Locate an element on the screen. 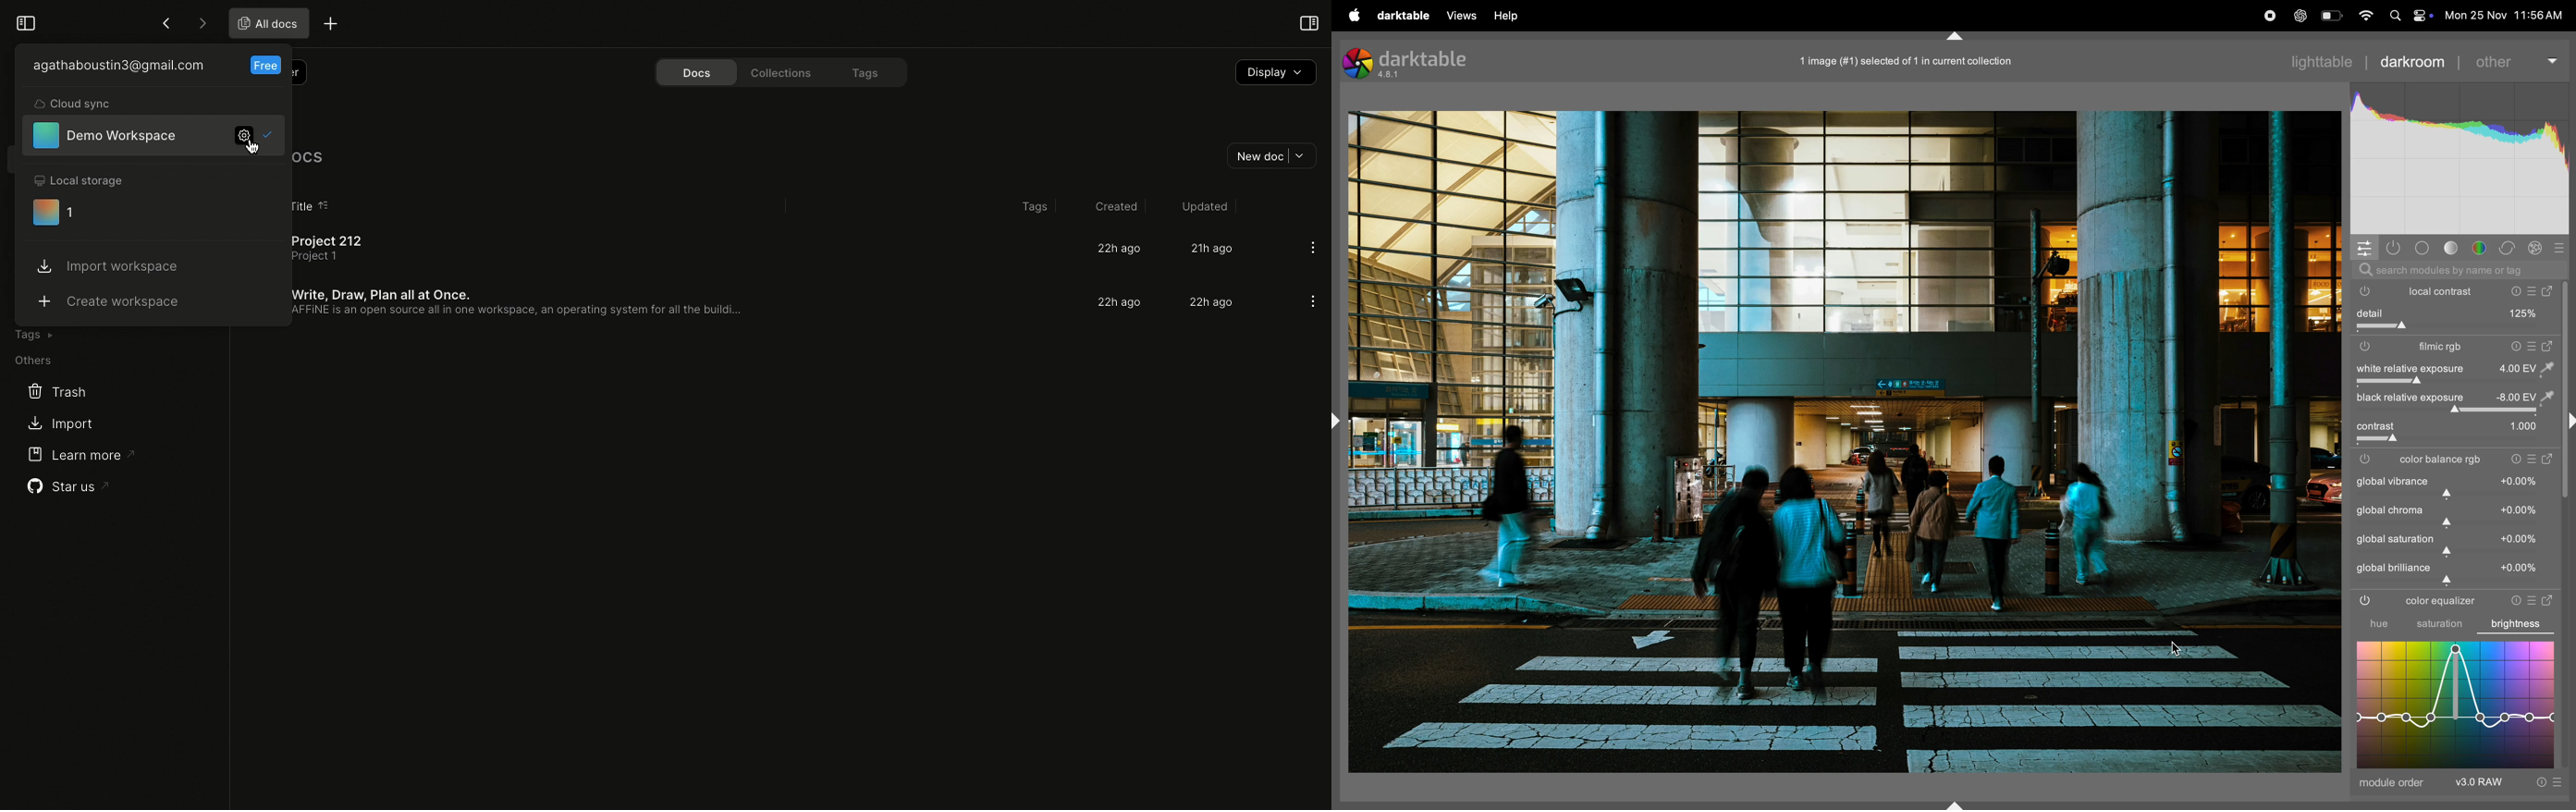 The width and height of the screenshot is (2576, 812). 22h ago is located at coordinates (1122, 302).